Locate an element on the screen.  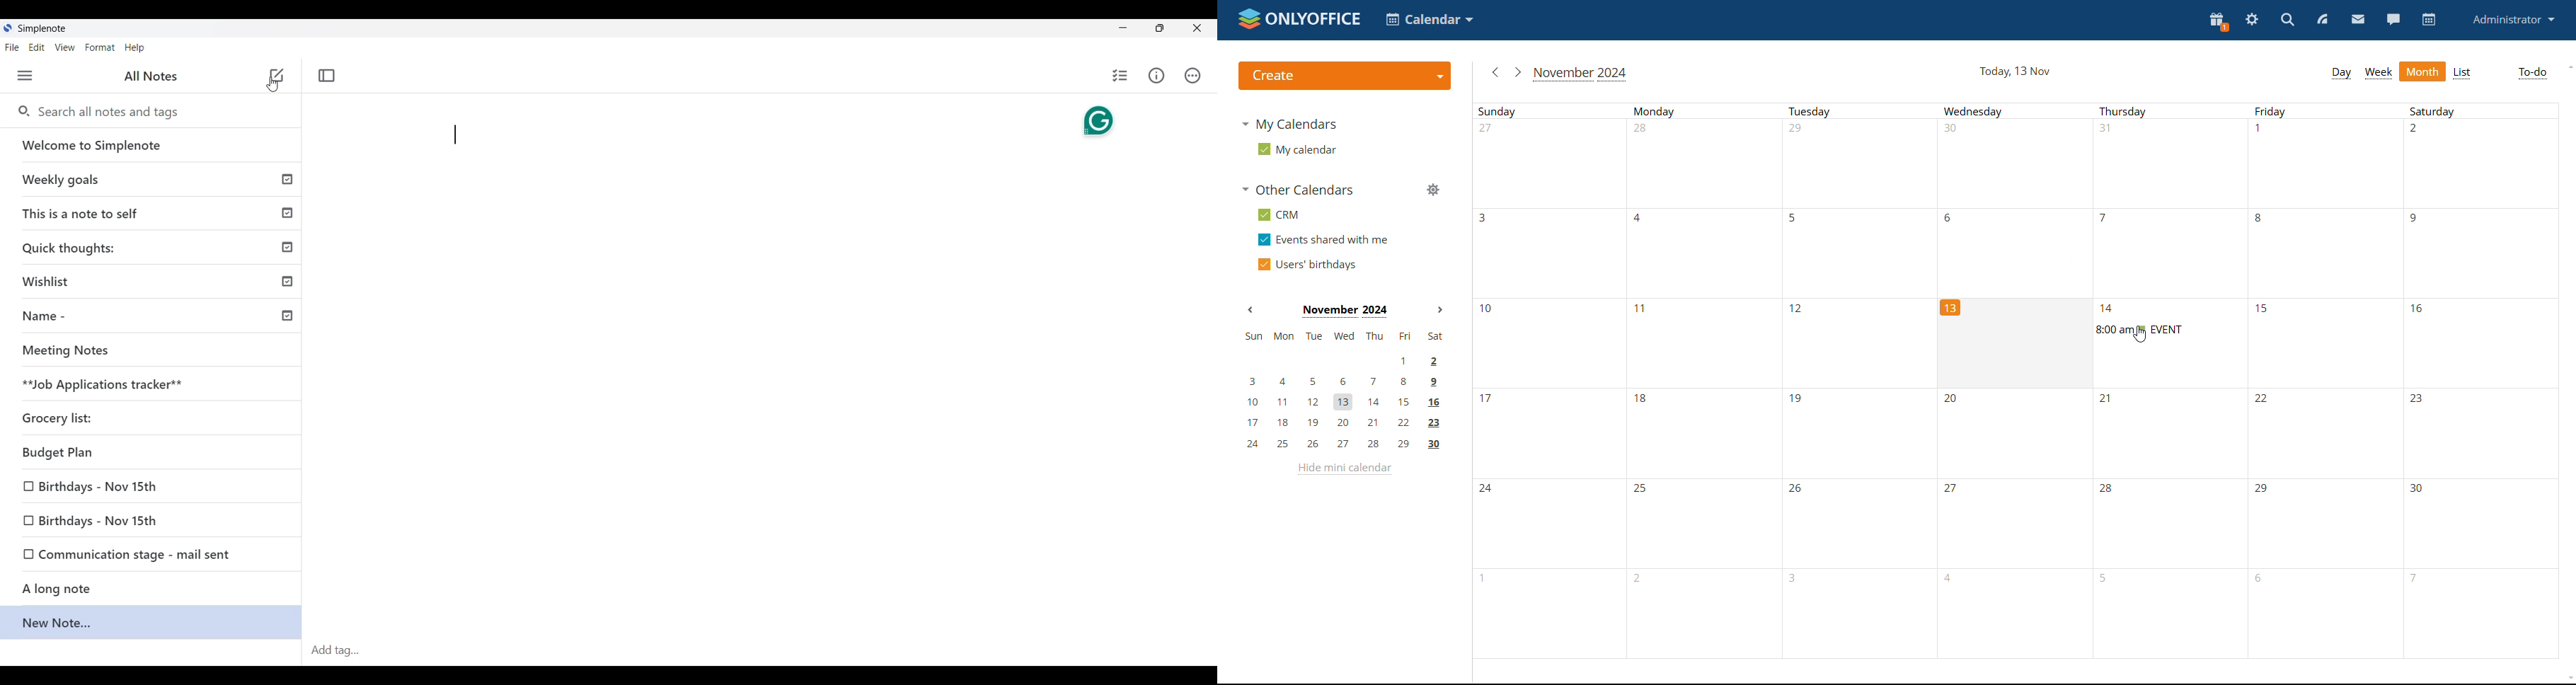
Name is located at coordinates (157, 313).